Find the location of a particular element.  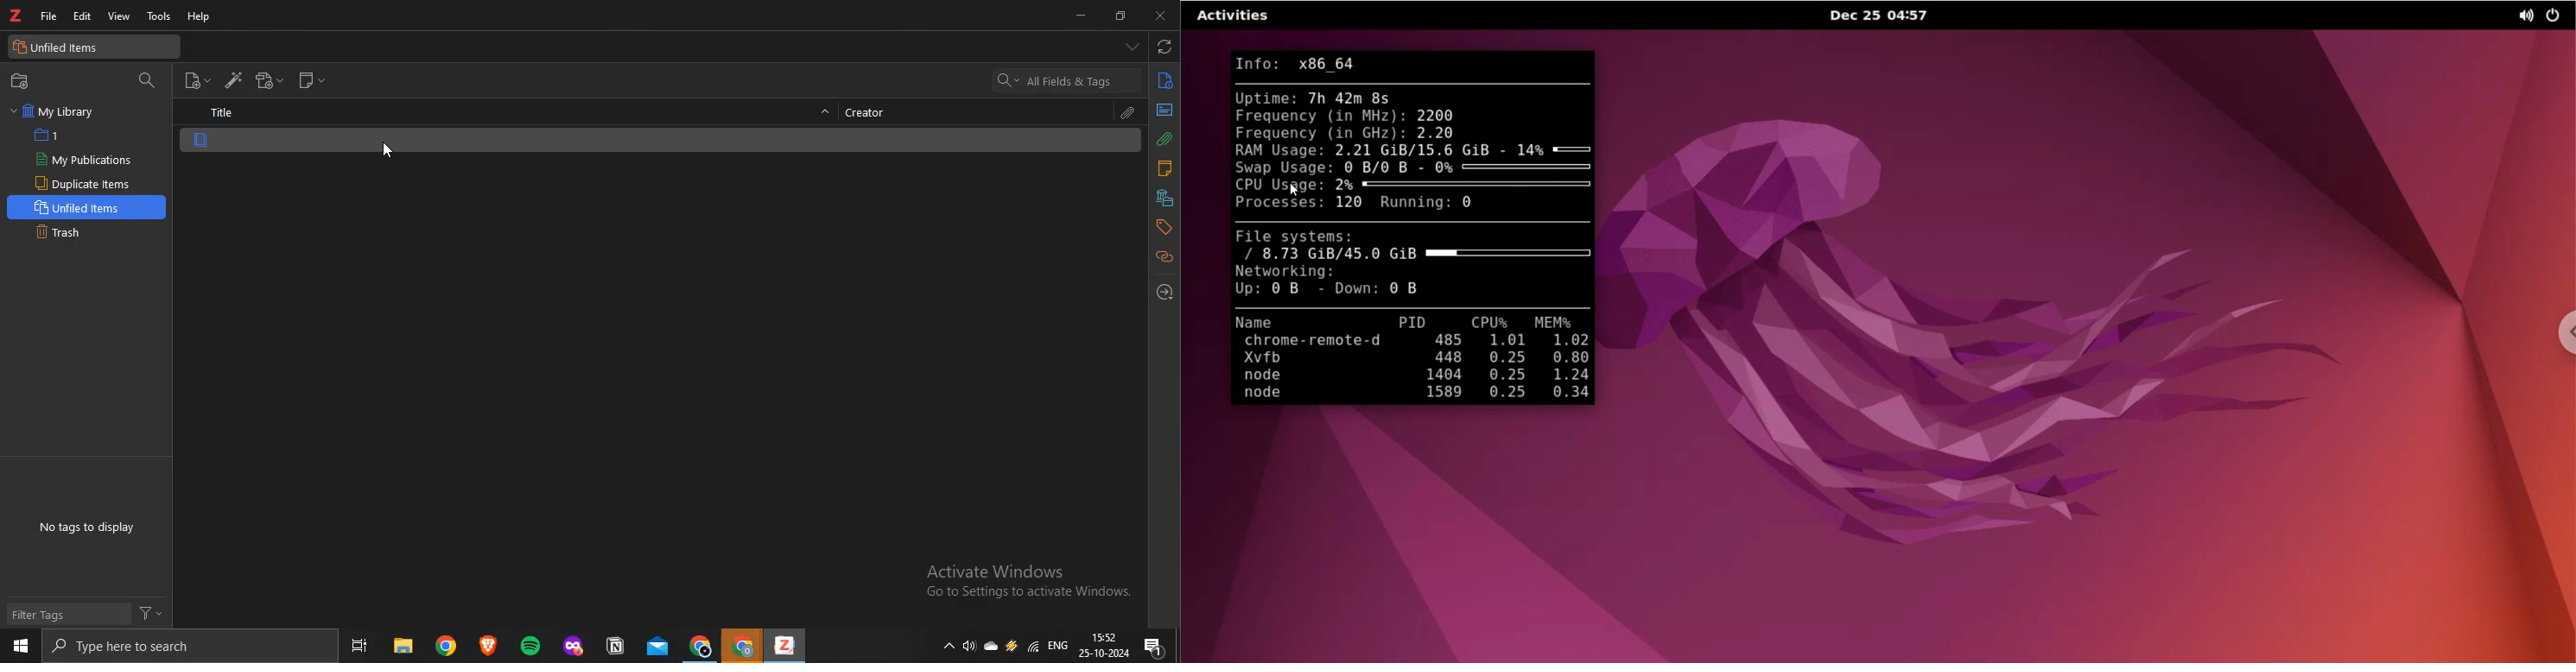

attachments is located at coordinates (1164, 139).